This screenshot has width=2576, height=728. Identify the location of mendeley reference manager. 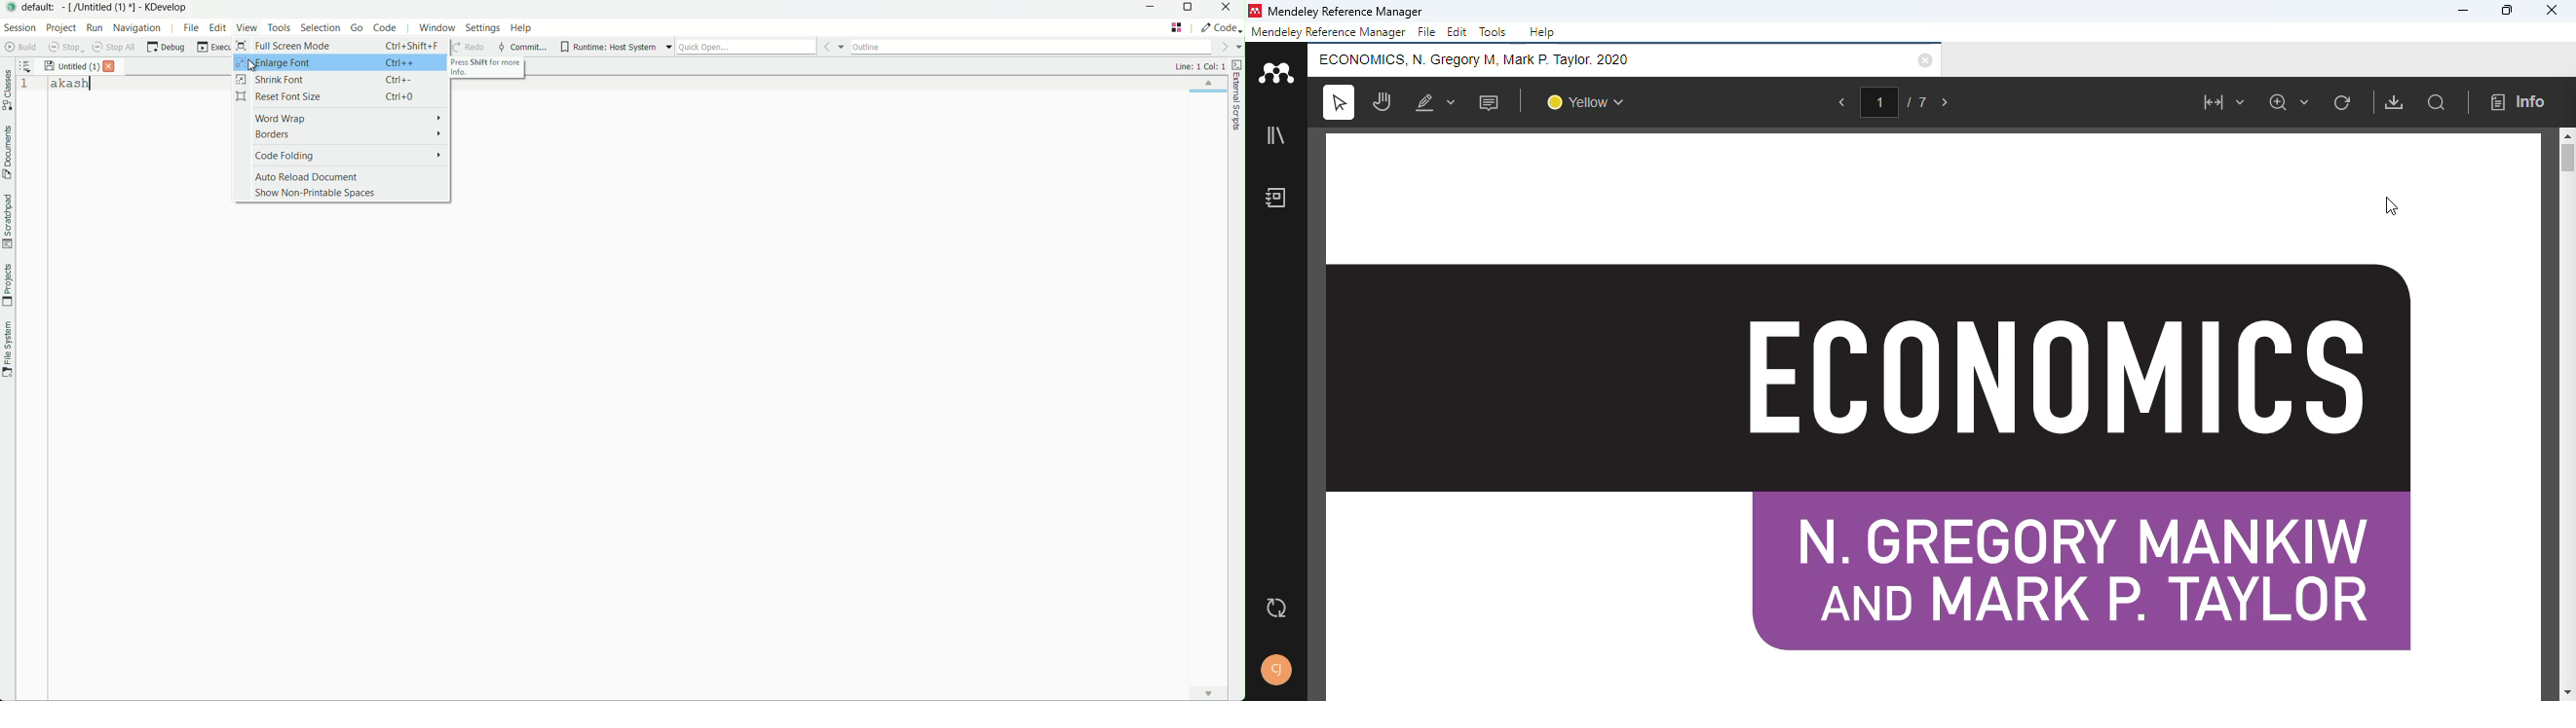
(1328, 31).